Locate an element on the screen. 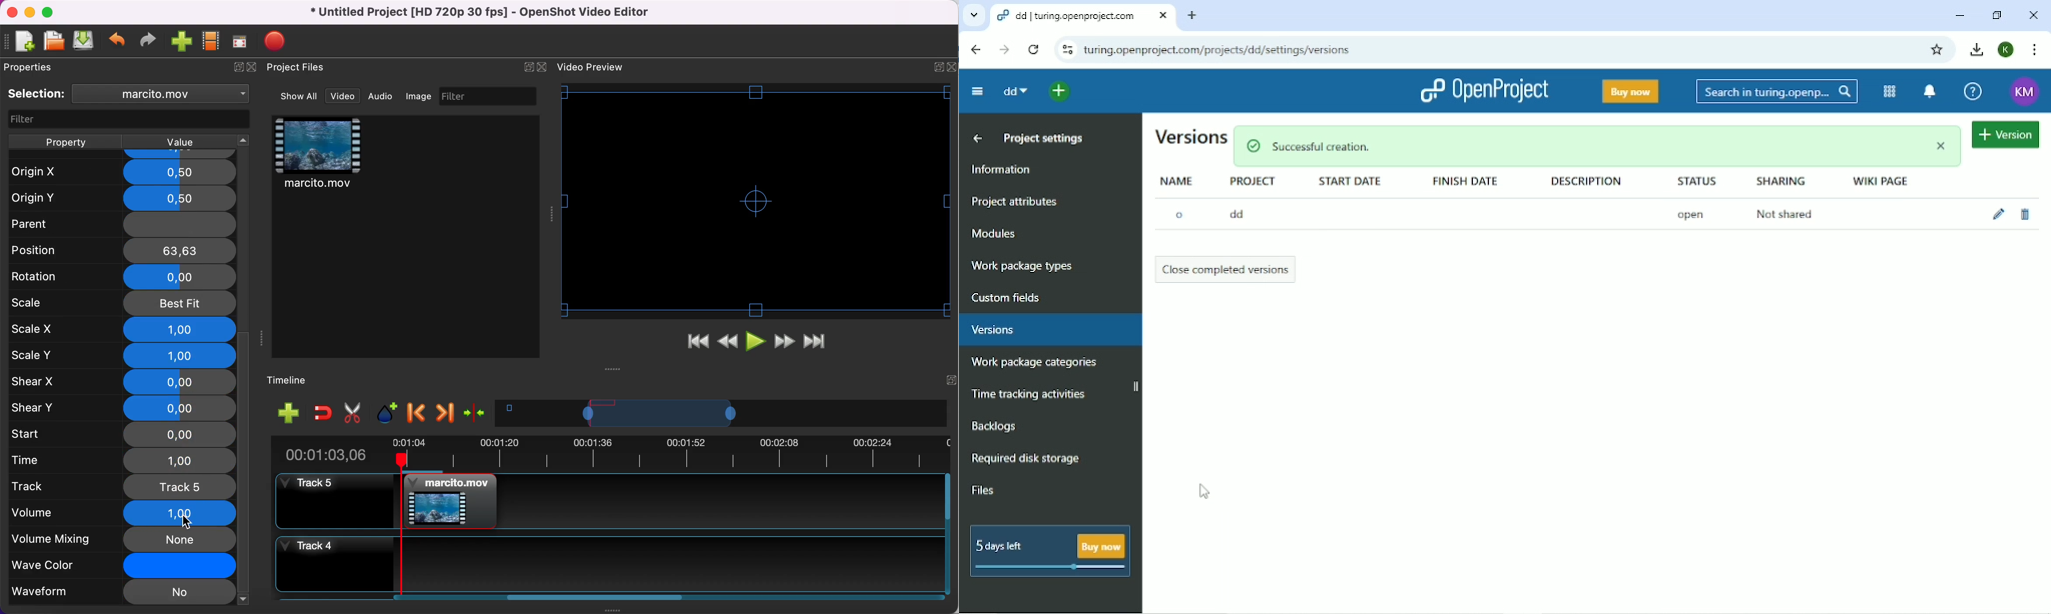 Image resolution: width=2072 pixels, height=616 pixels. fullscreen is located at coordinates (241, 41).